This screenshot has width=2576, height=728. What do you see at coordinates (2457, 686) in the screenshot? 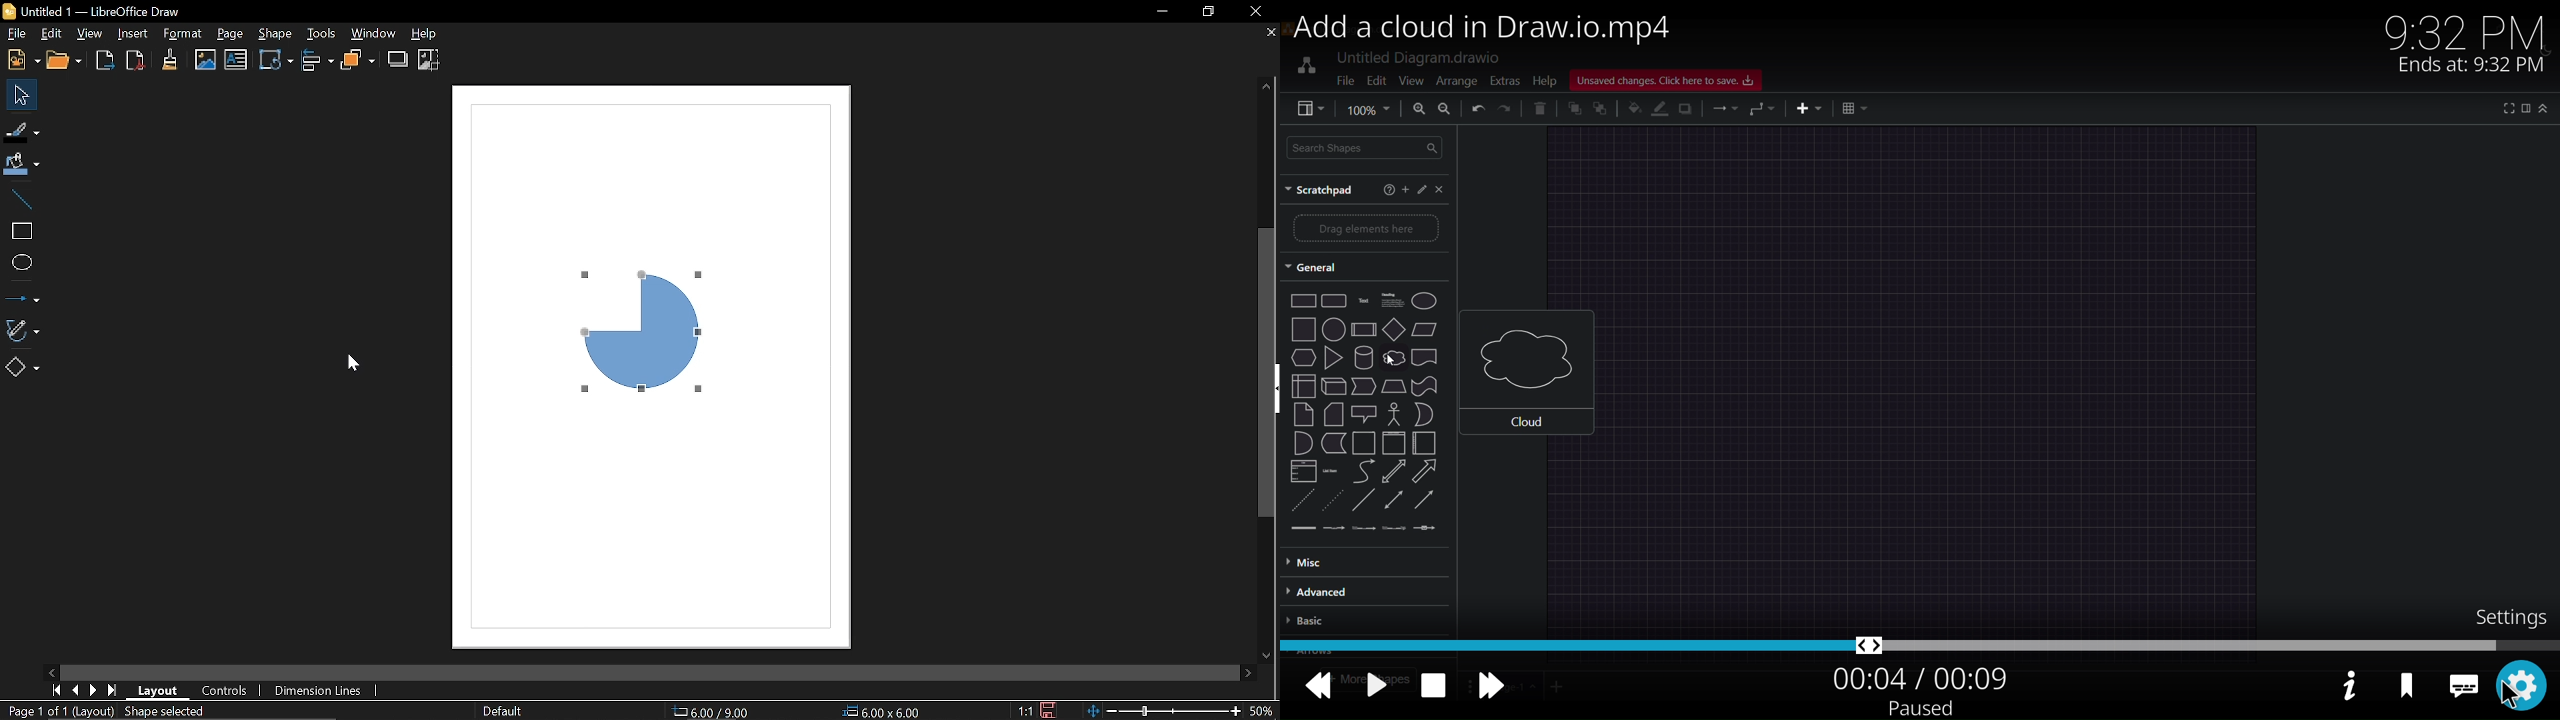
I see `caption` at bounding box center [2457, 686].